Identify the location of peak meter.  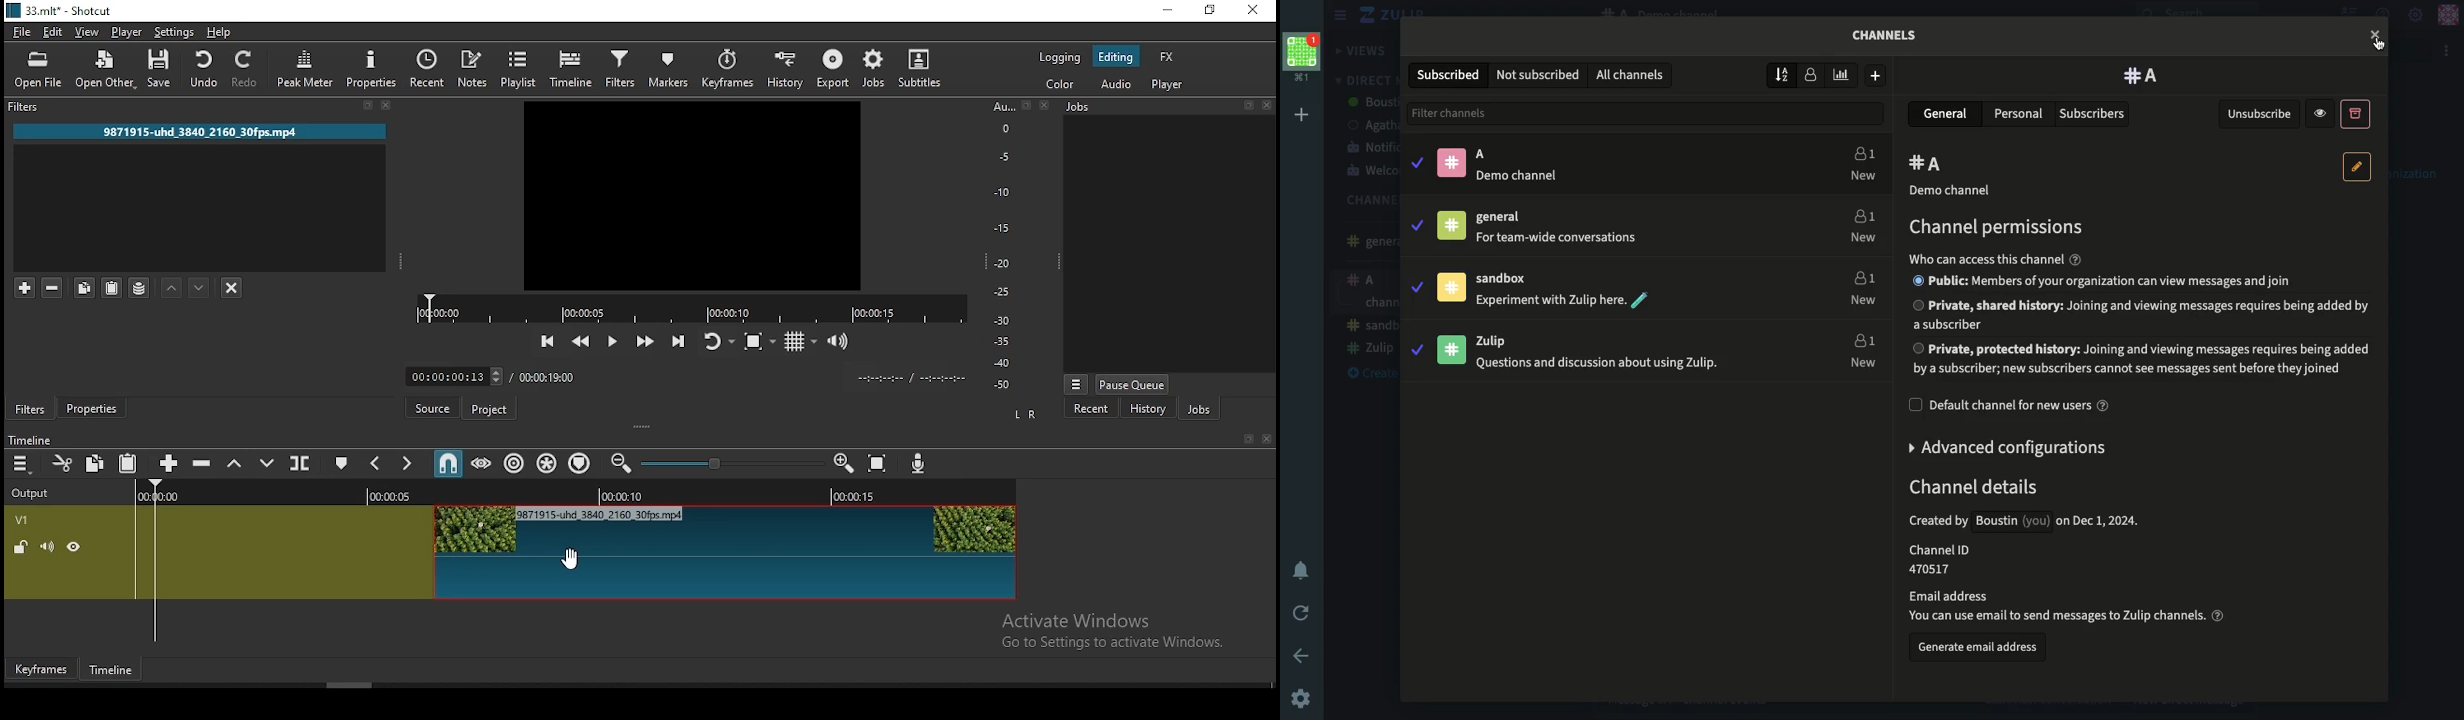
(305, 70).